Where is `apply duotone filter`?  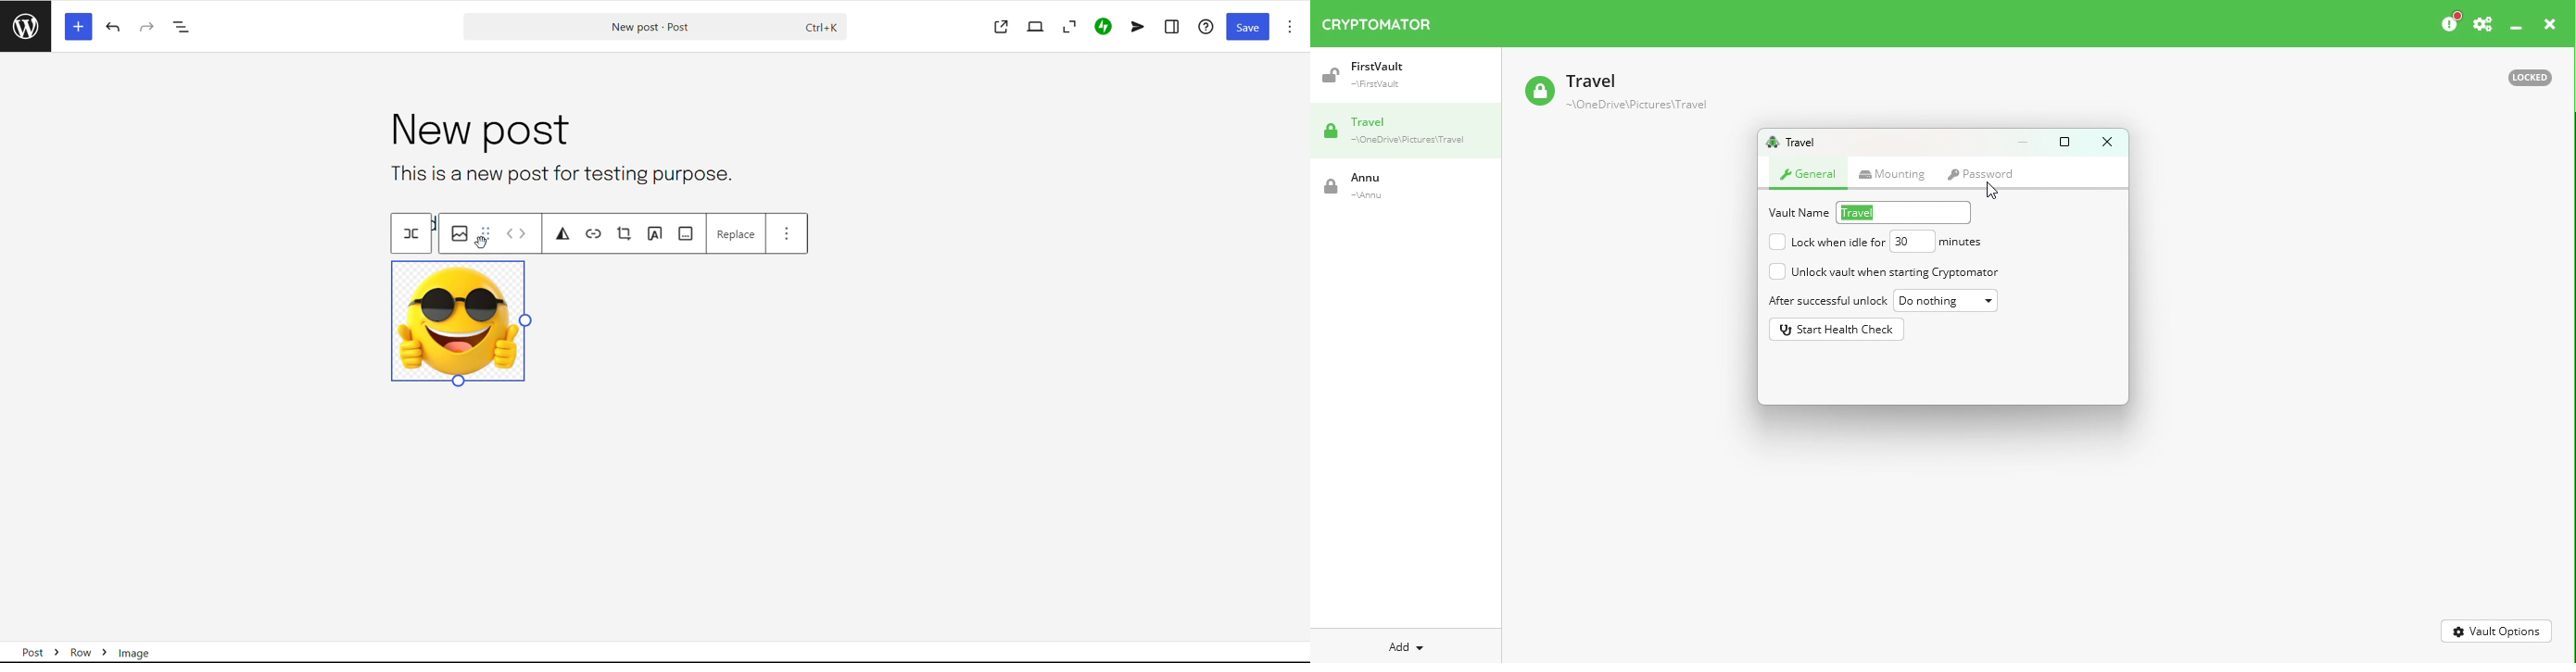 apply duotone filter is located at coordinates (564, 234).